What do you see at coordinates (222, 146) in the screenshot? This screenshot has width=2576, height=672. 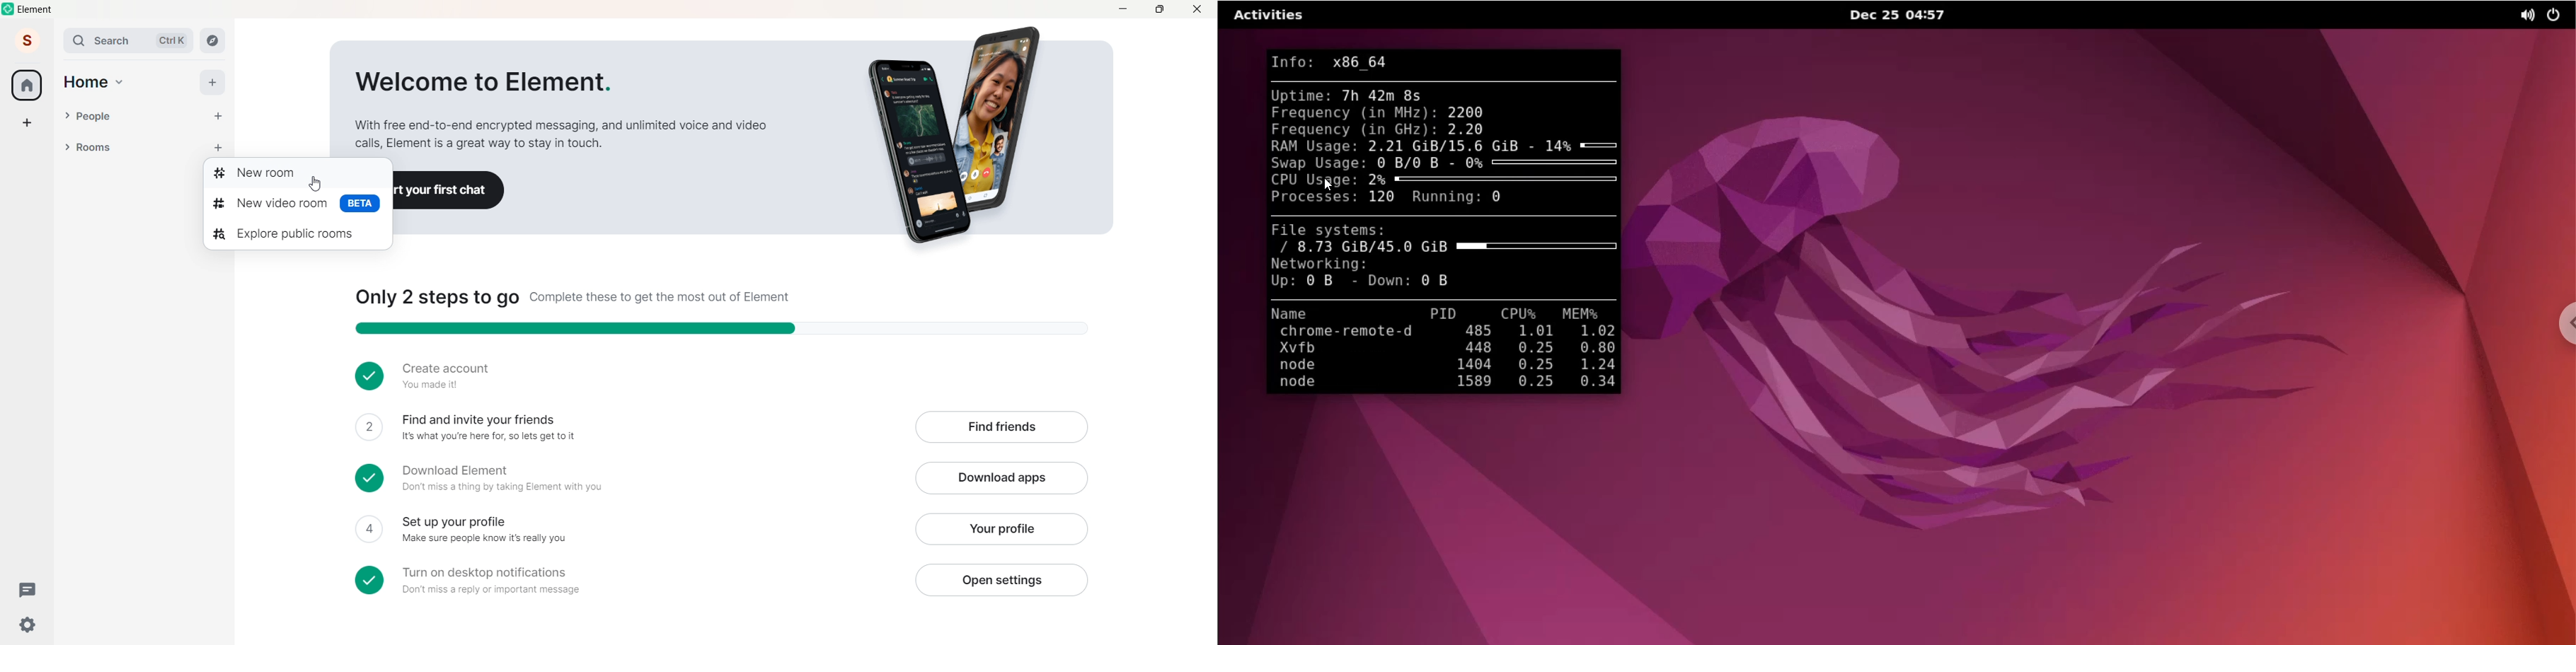 I see `Add room` at bounding box center [222, 146].